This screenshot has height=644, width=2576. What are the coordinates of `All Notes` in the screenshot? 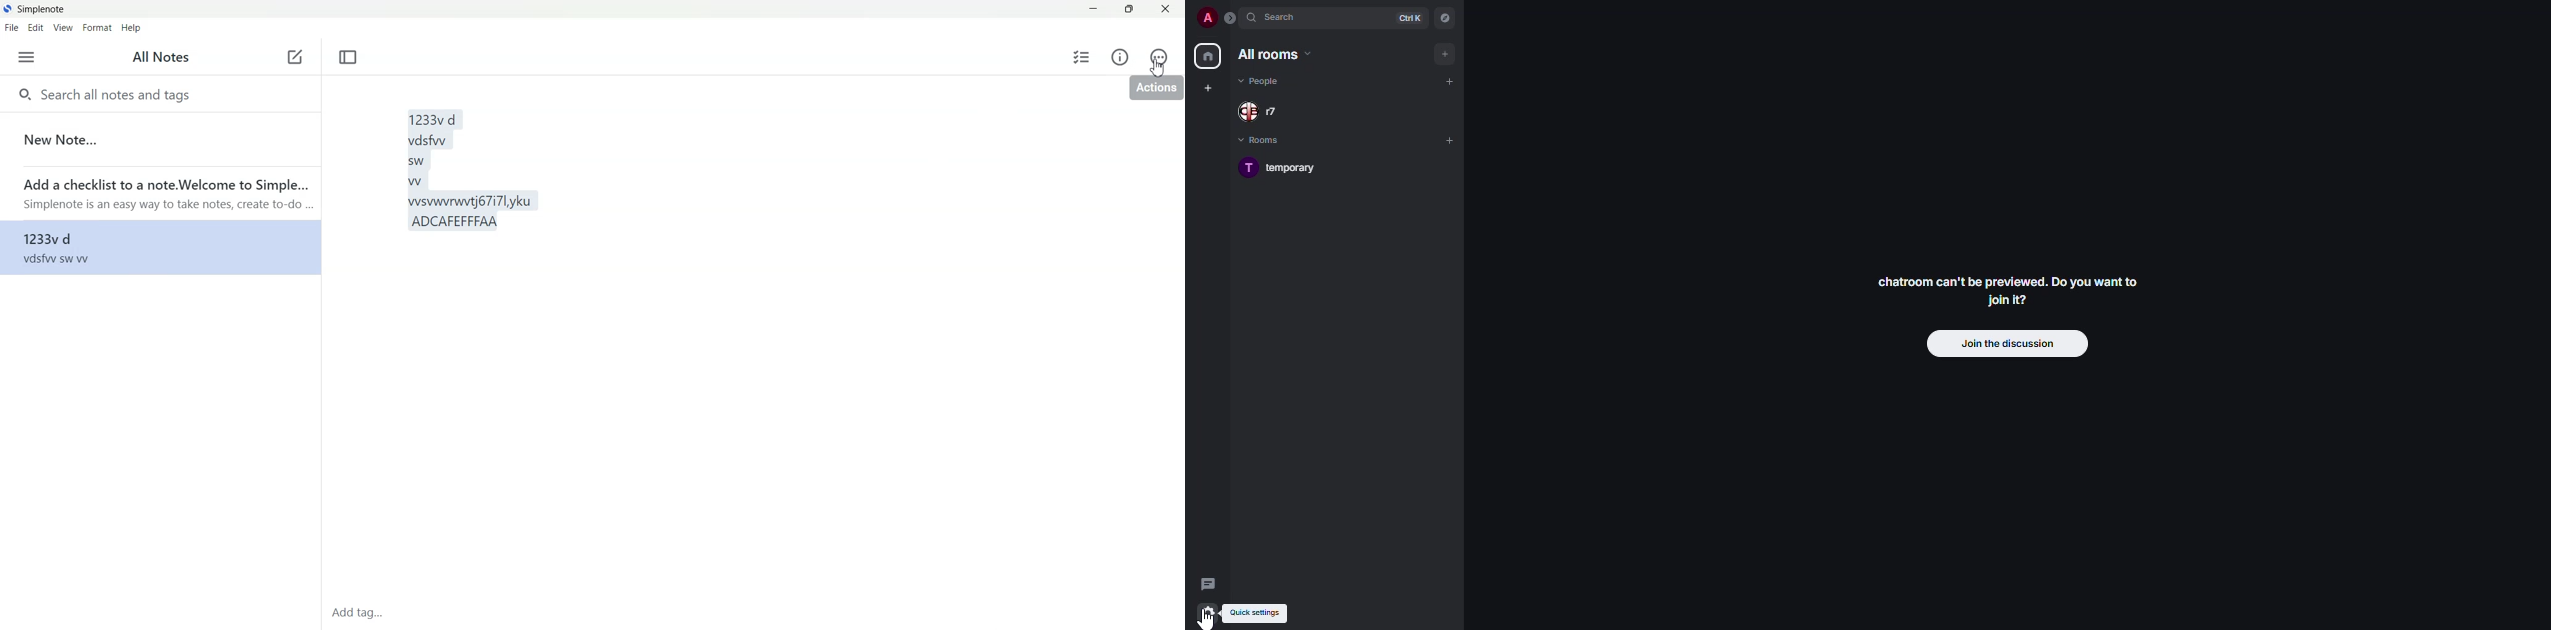 It's located at (163, 58).